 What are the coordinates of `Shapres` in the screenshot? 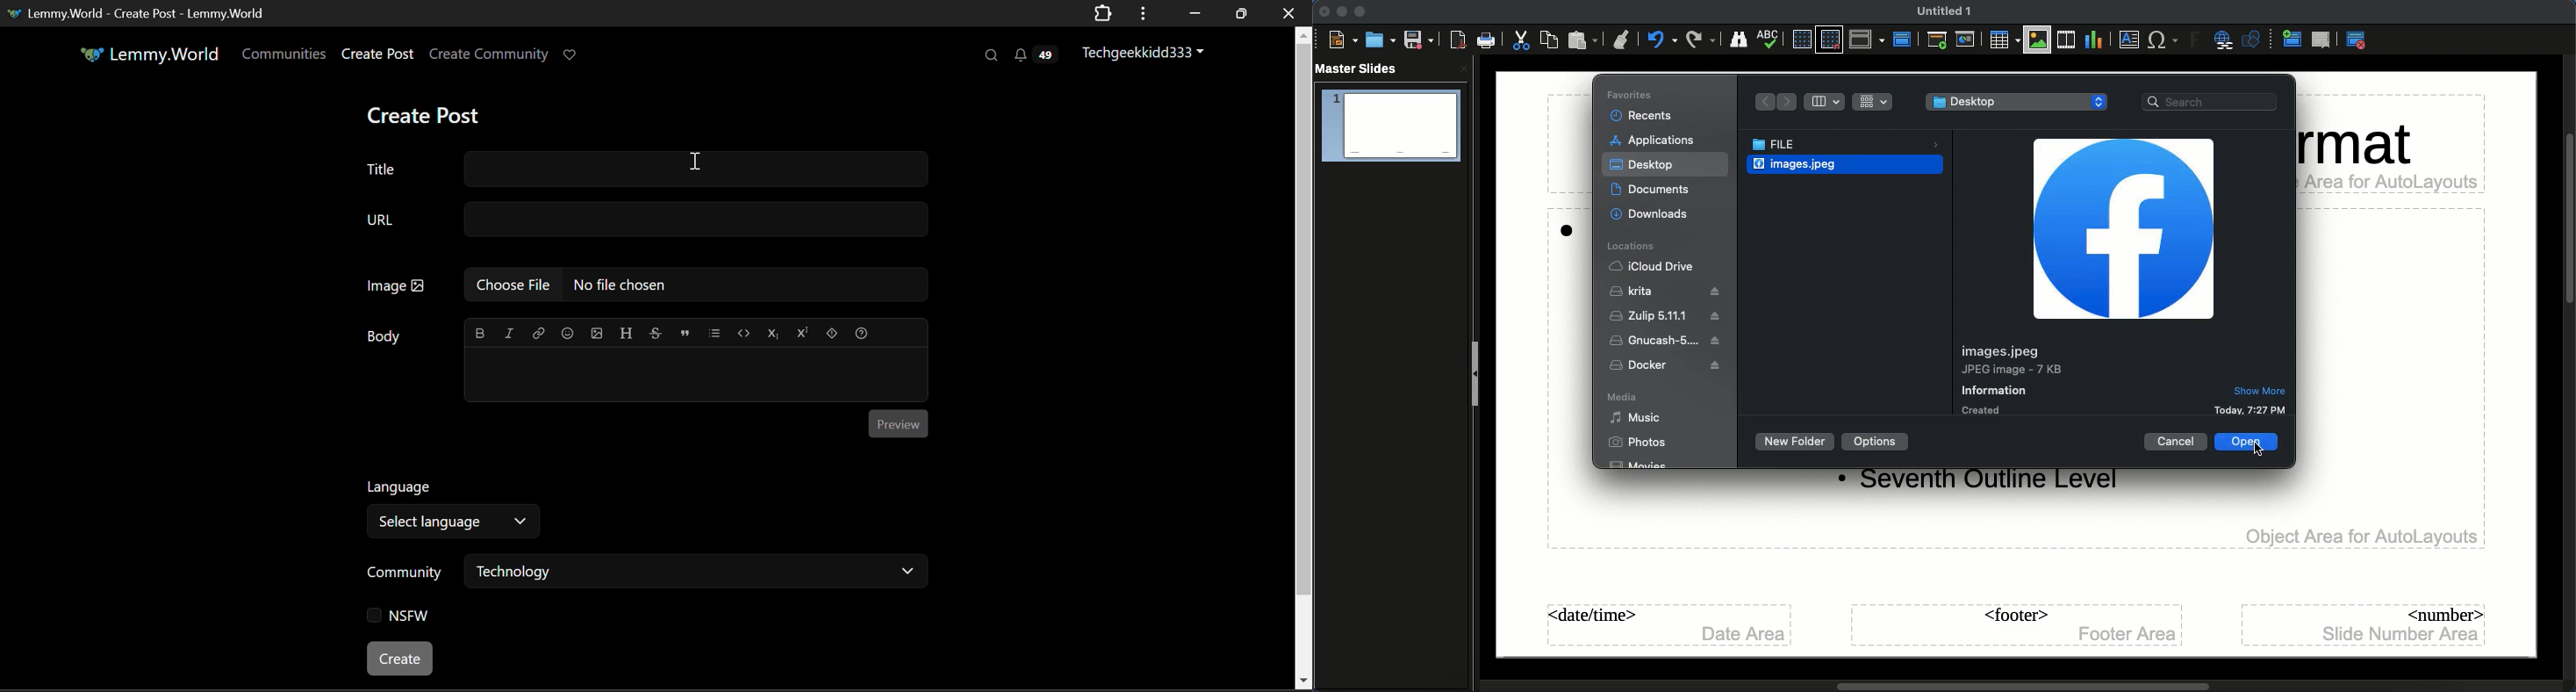 It's located at (2255, 40).